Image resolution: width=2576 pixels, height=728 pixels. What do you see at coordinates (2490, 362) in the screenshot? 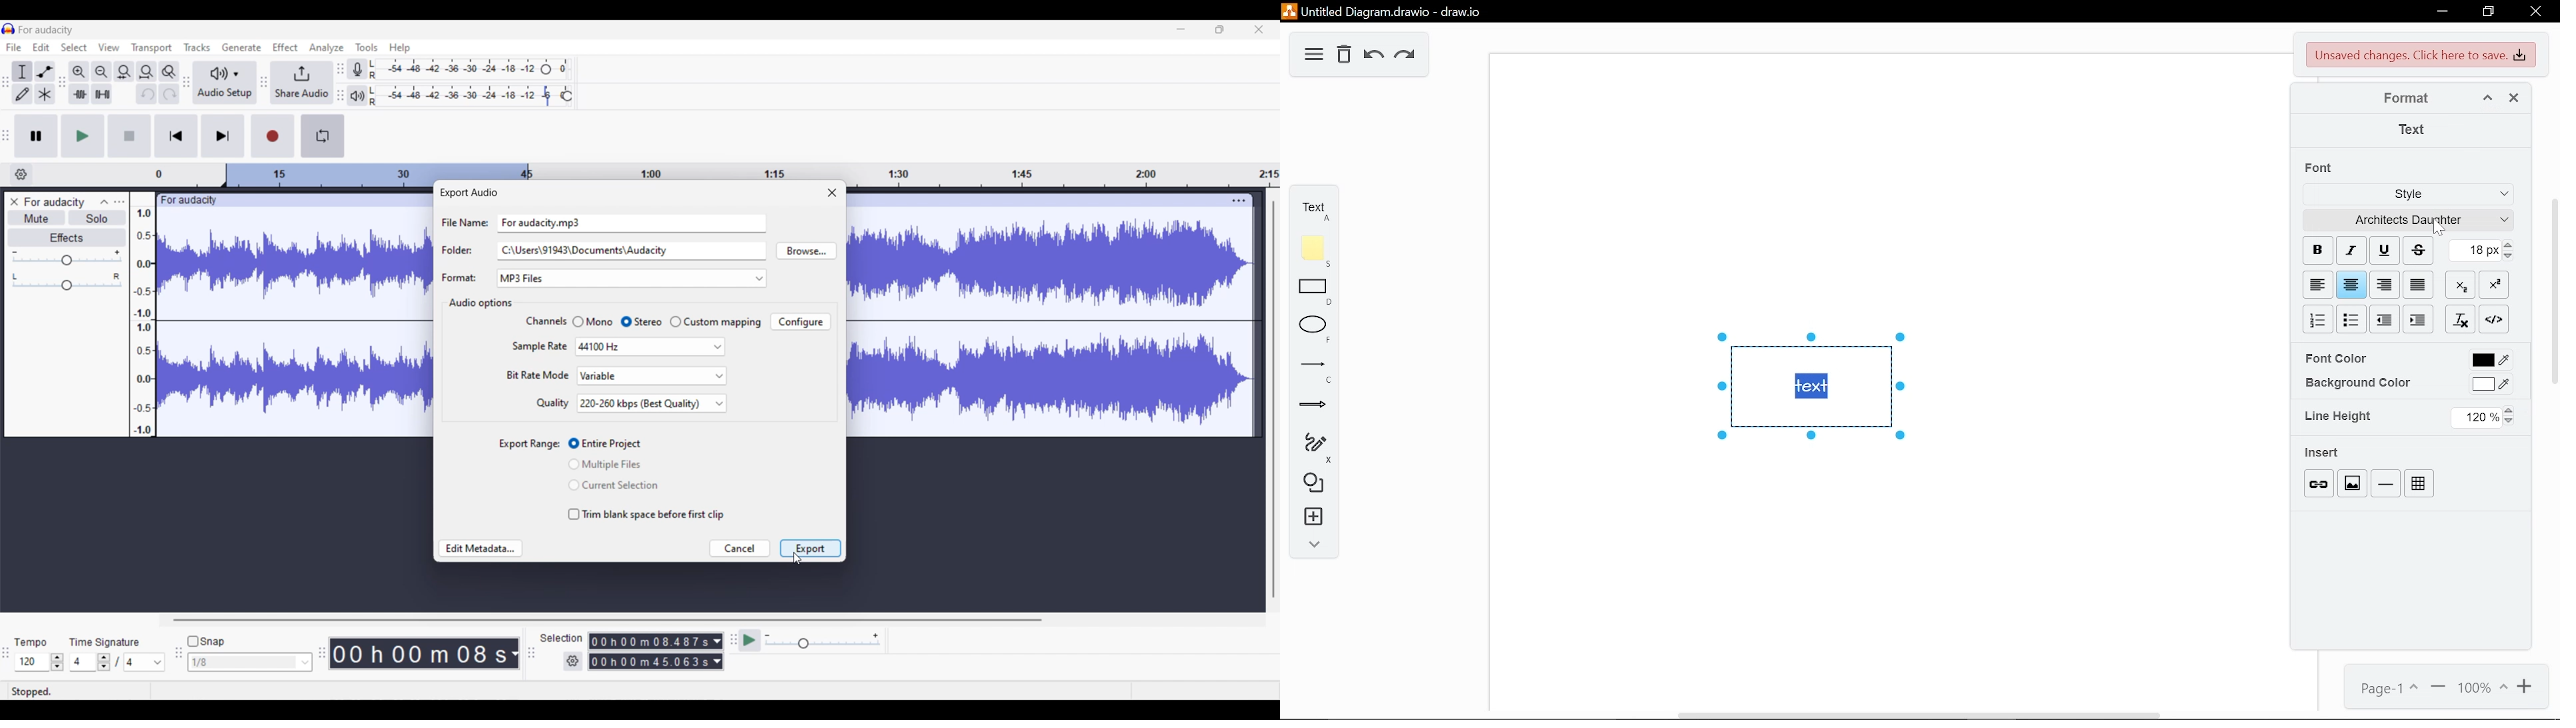
I see `font color` at bounding box center [2490, 362].